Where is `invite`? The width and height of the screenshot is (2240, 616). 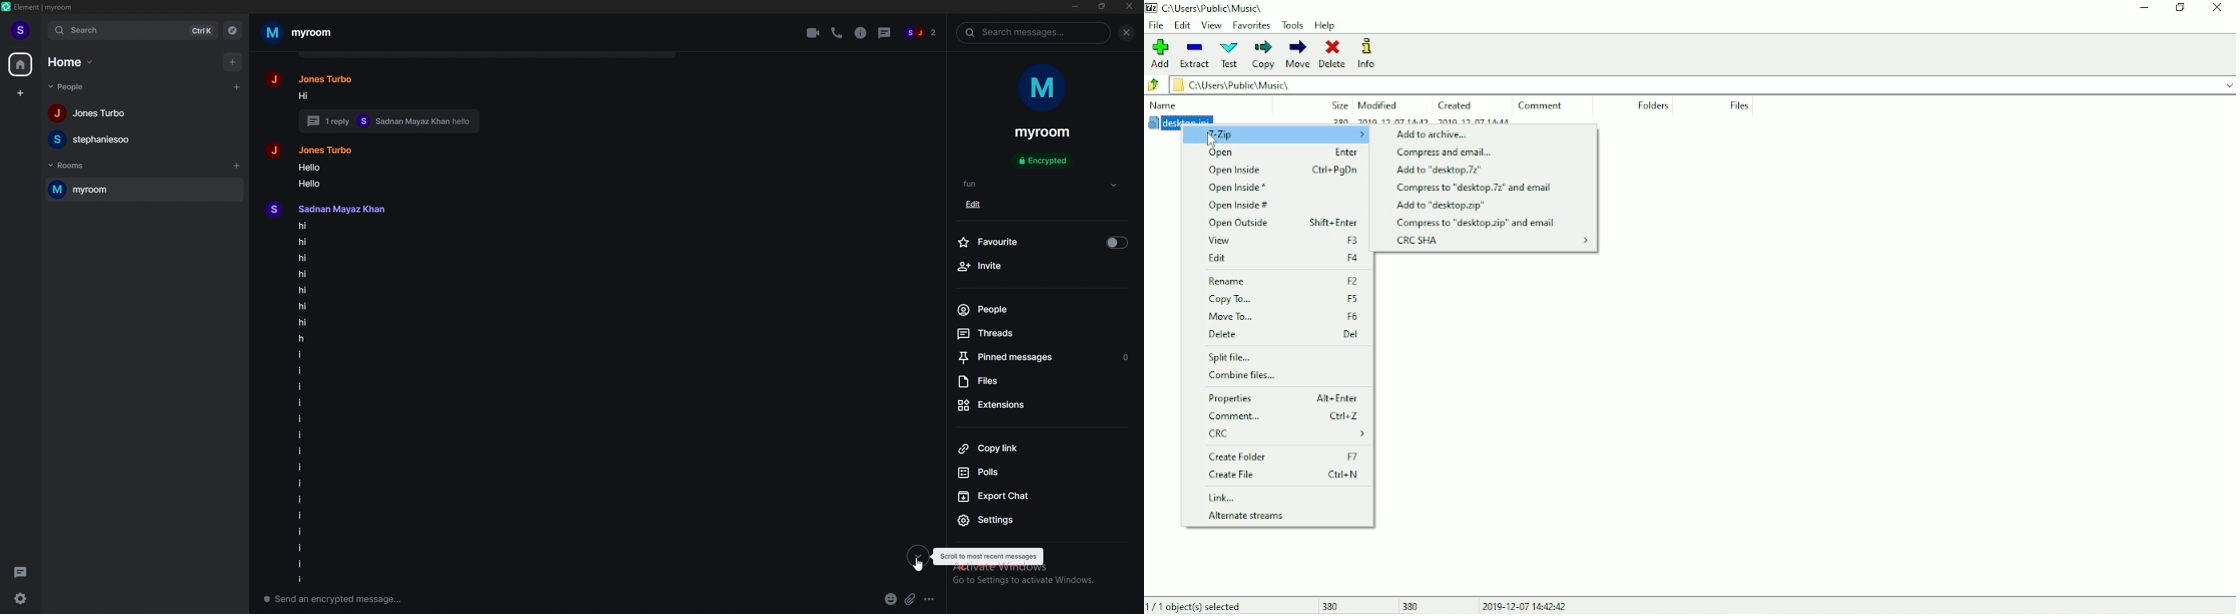 invite is located at coordinates (1041, 266).